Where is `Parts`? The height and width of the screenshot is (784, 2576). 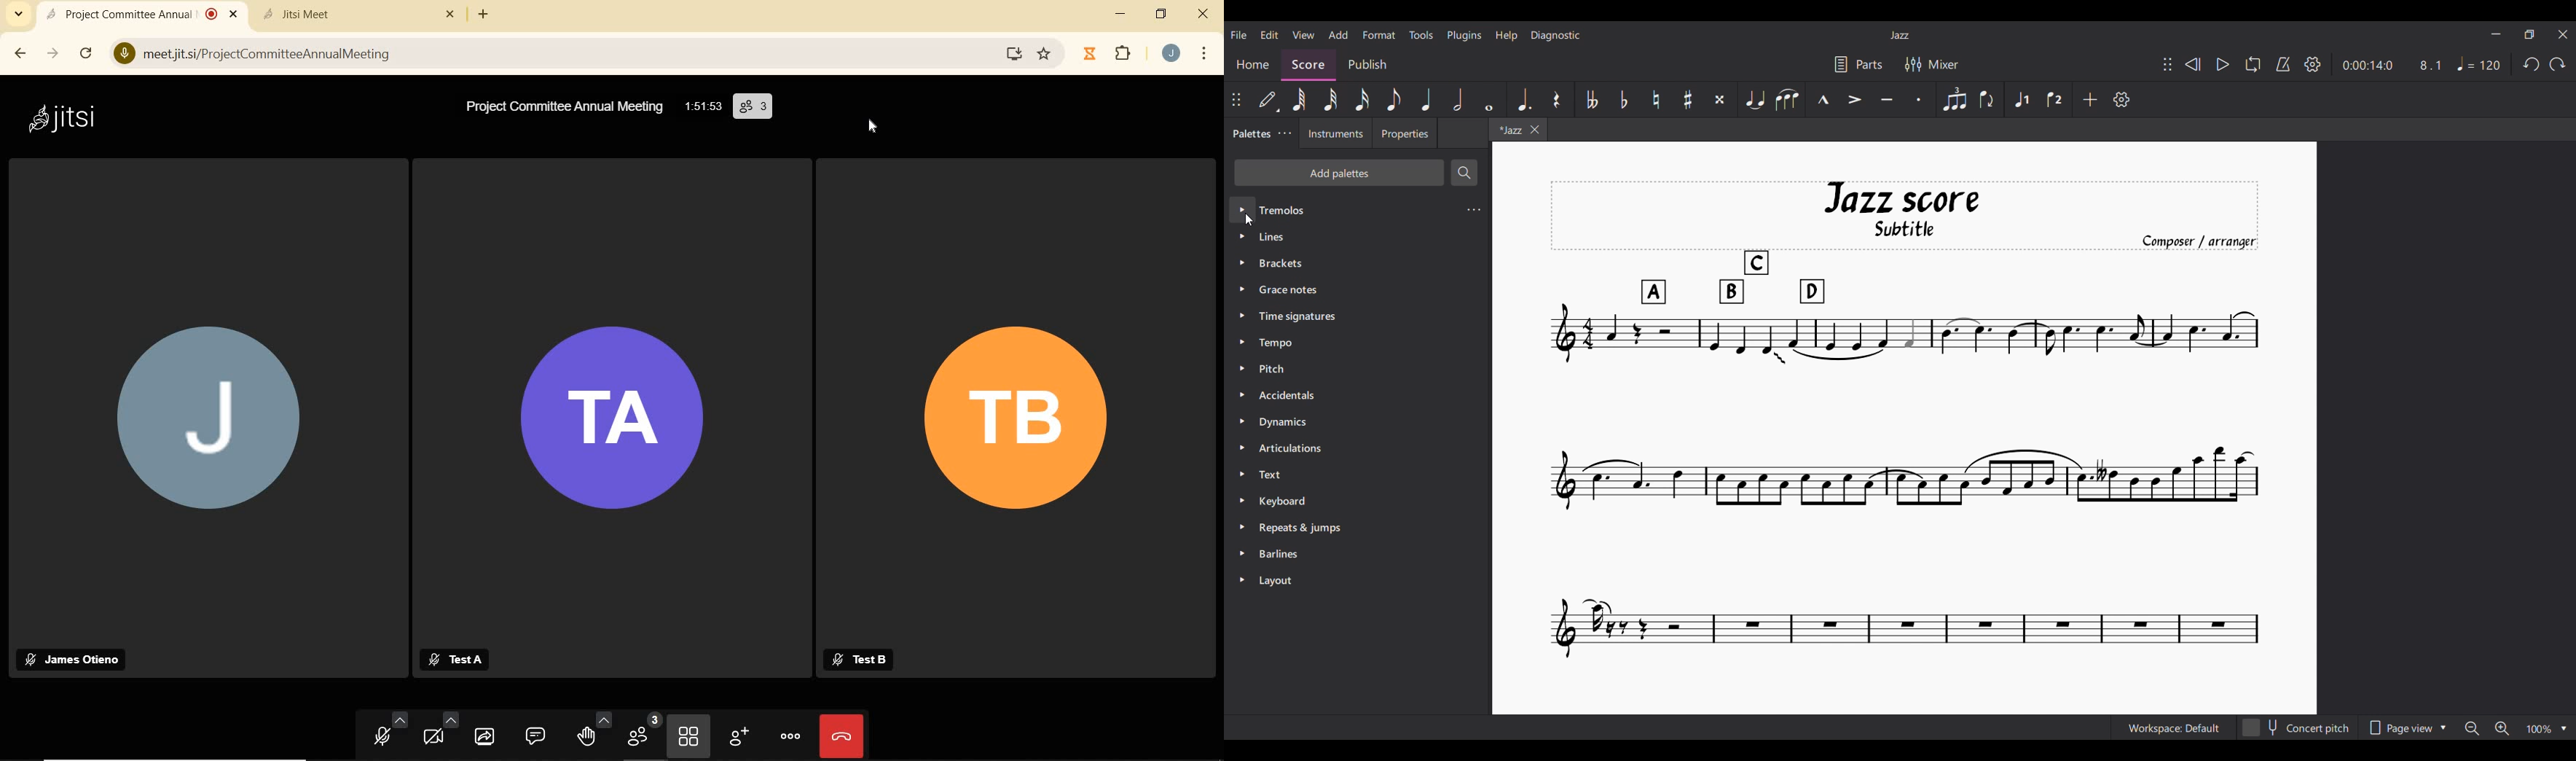 Parts is located at coordinates (1859, 63).